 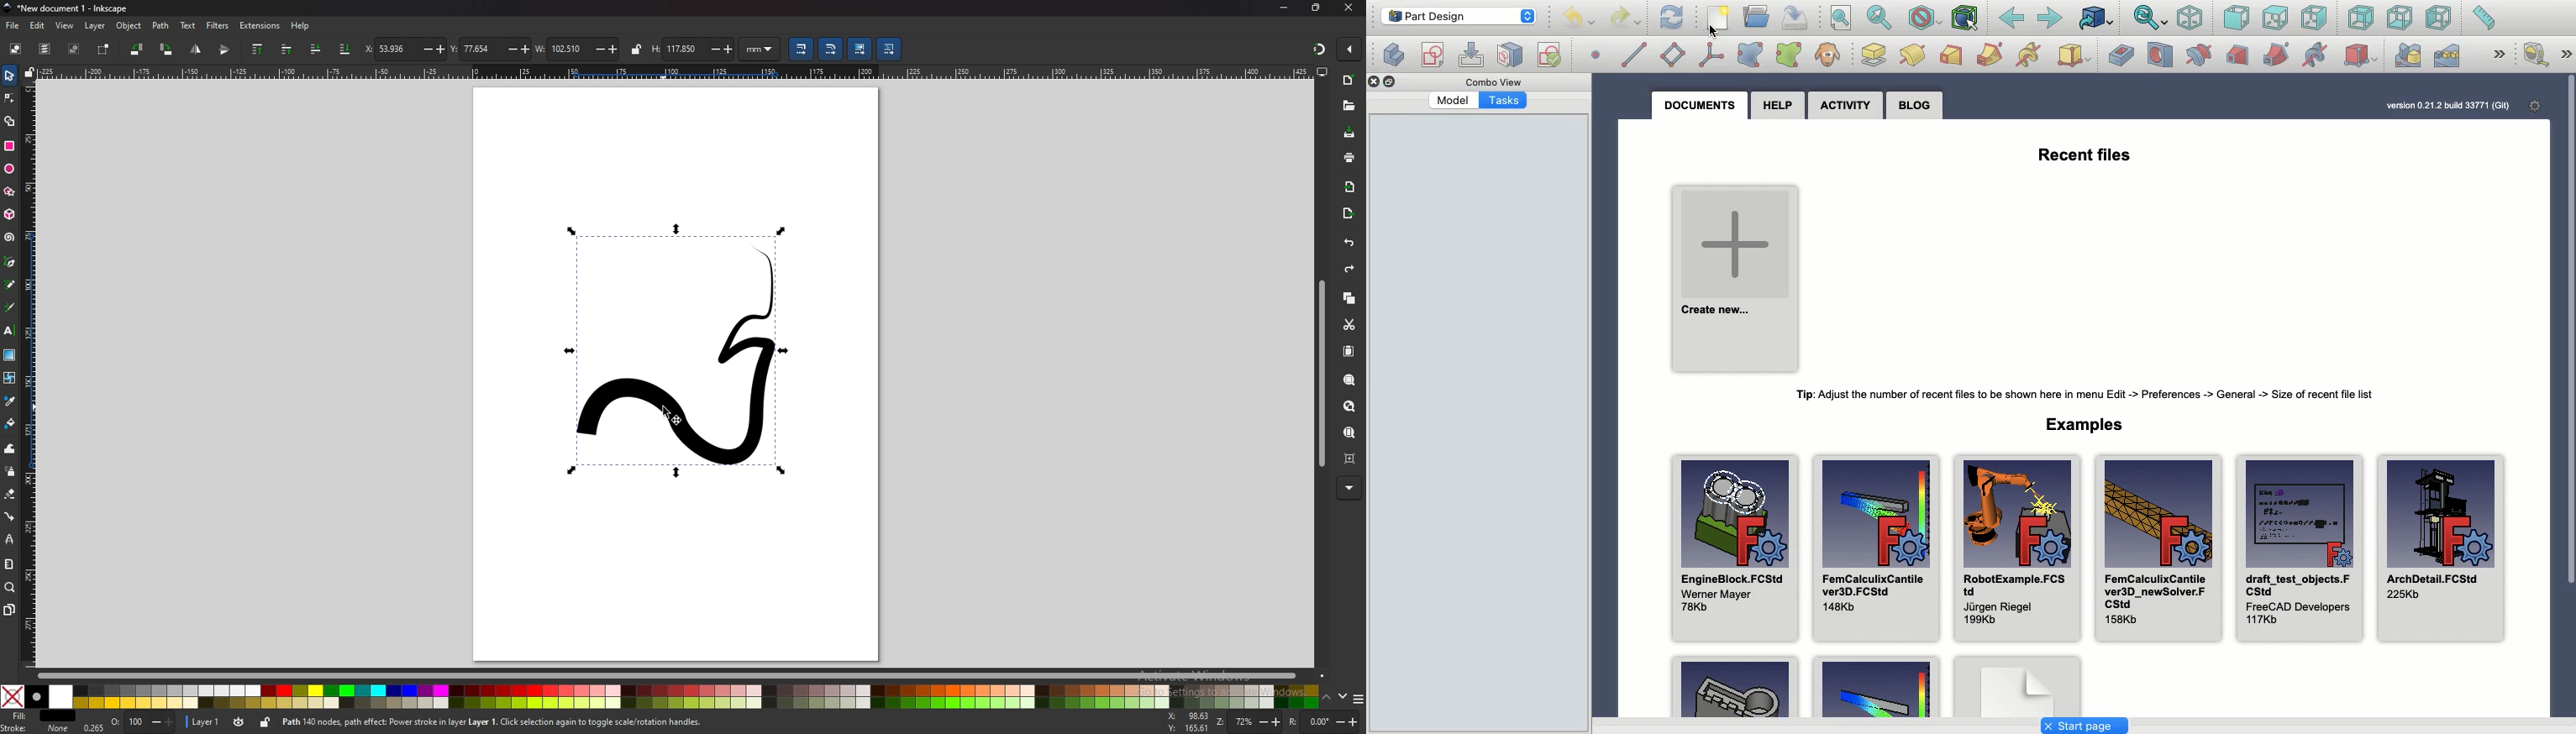 I want to click on Subtractive helix, so click(x=2315, y=55).